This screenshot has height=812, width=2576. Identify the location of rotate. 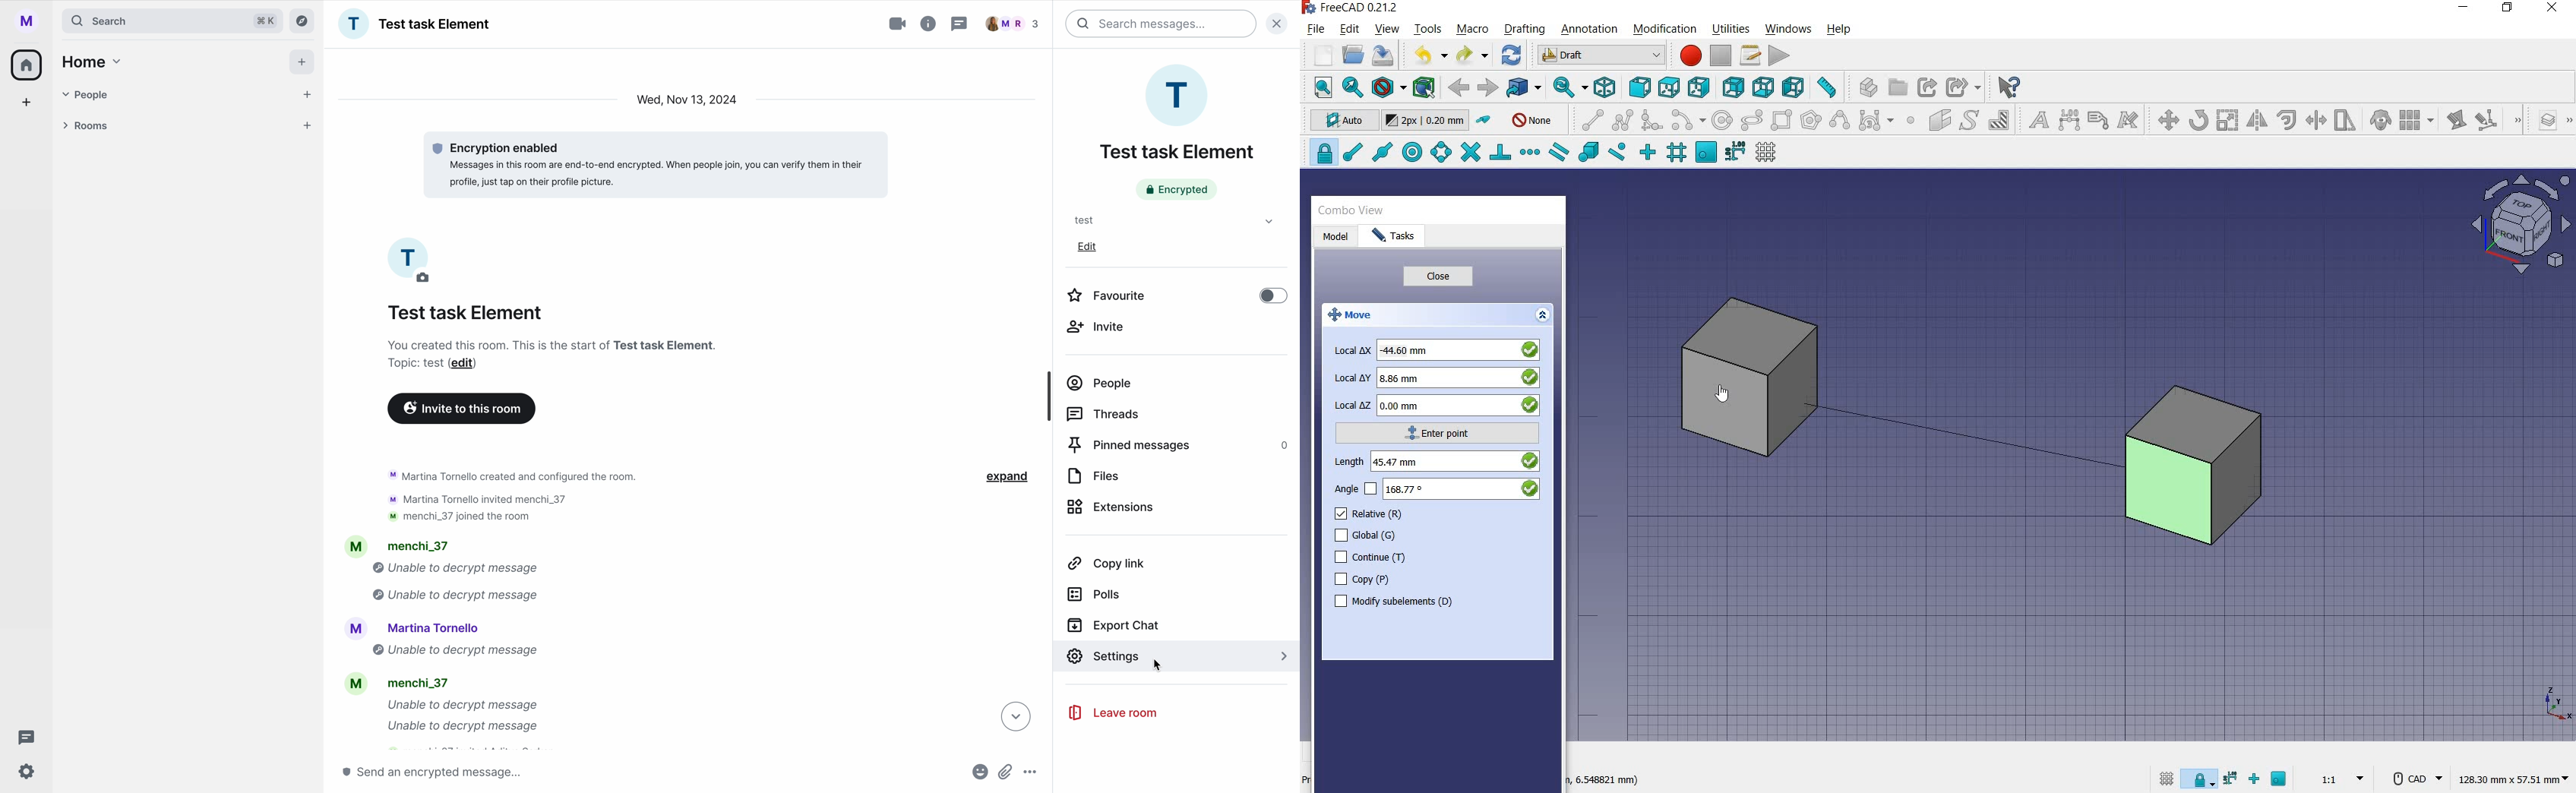
(2200, 119).